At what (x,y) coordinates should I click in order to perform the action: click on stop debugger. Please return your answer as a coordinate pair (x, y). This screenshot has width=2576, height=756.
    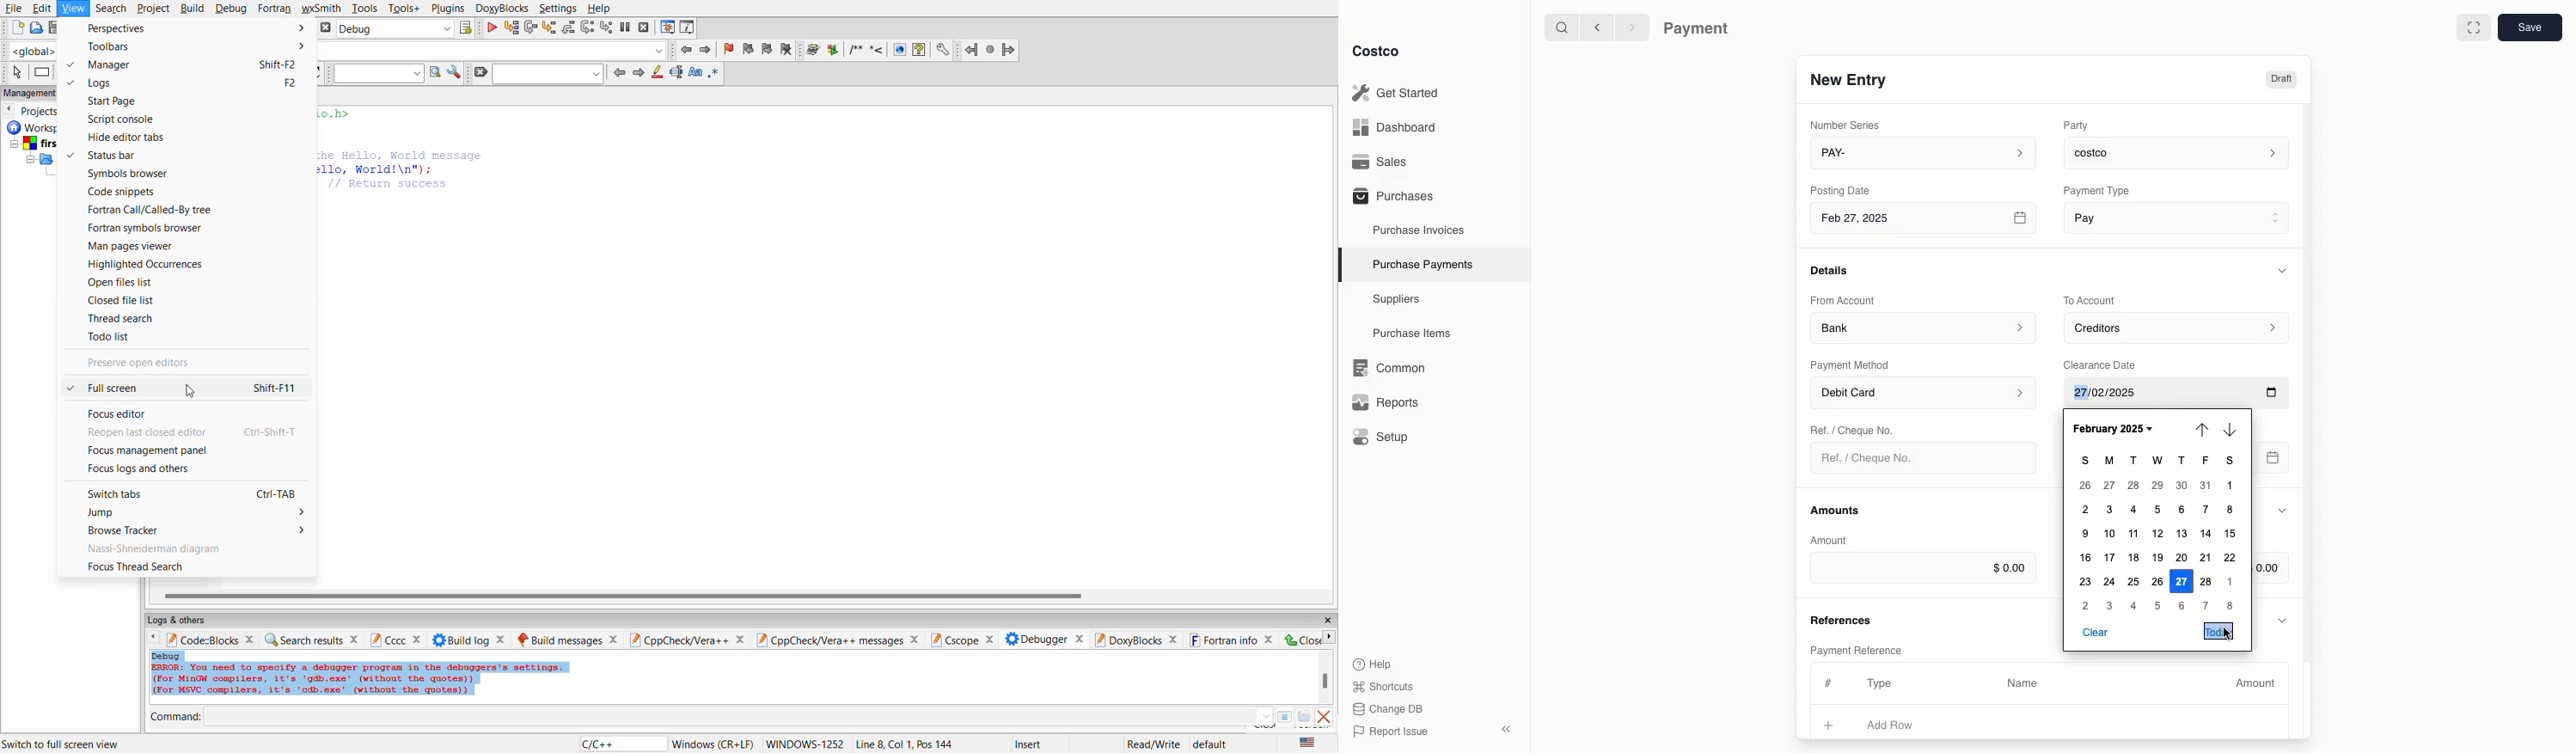
    Looking at the image, I should click on (644, 29).